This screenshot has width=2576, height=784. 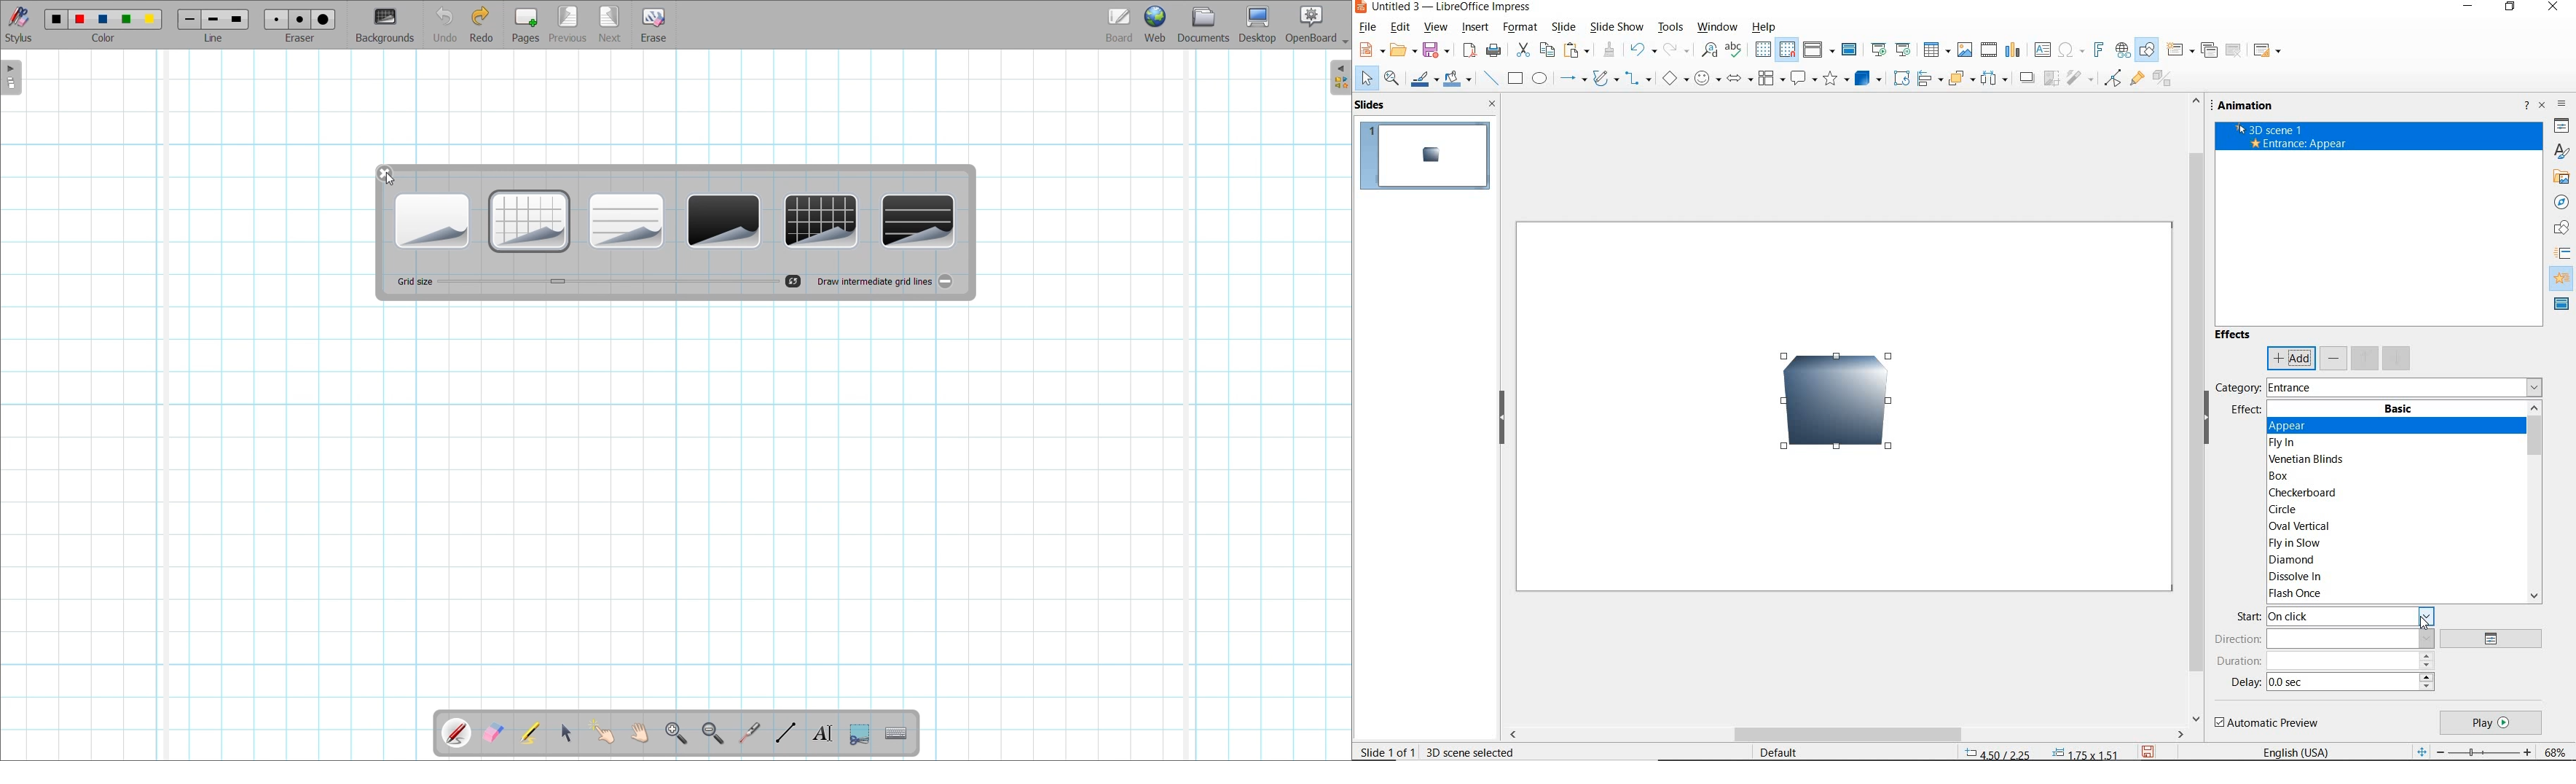 What do you see at coordinates (2069, 50) in the screenshot?
I see `insert special characters` at bounding box center [2069, 50].